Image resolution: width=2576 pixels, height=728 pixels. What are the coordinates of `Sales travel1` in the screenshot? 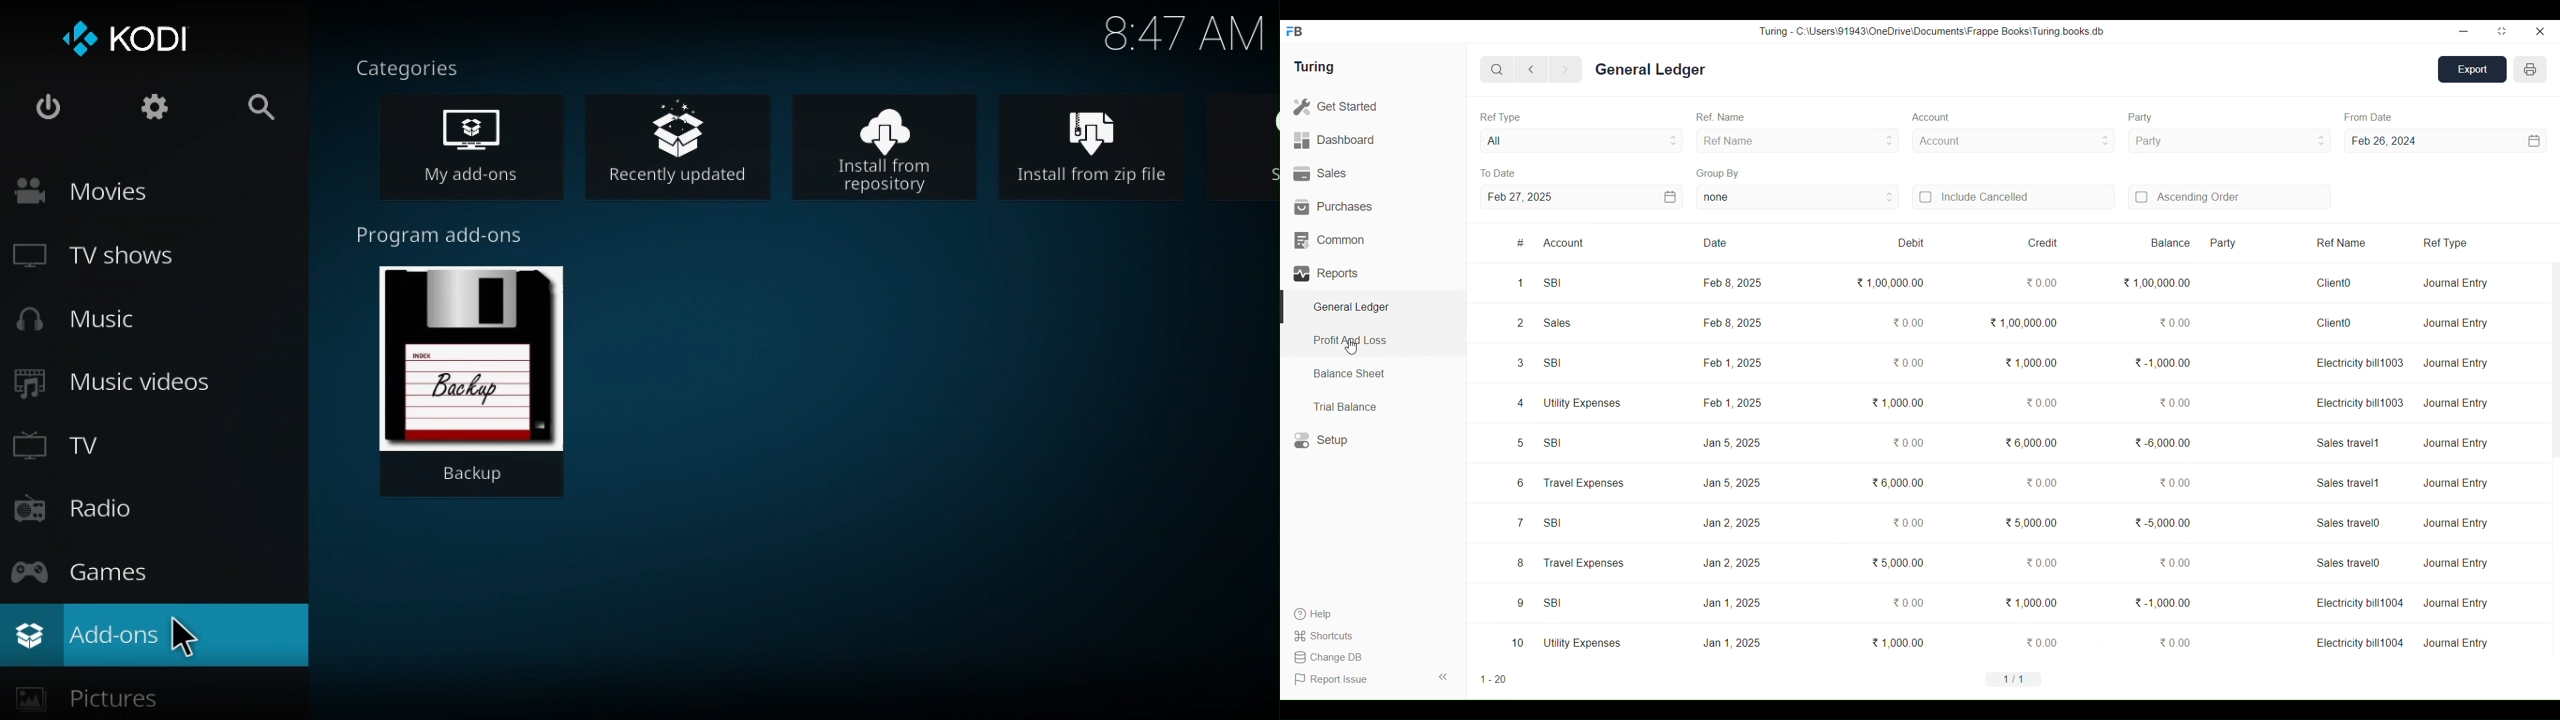 It's located at (2349, 483).